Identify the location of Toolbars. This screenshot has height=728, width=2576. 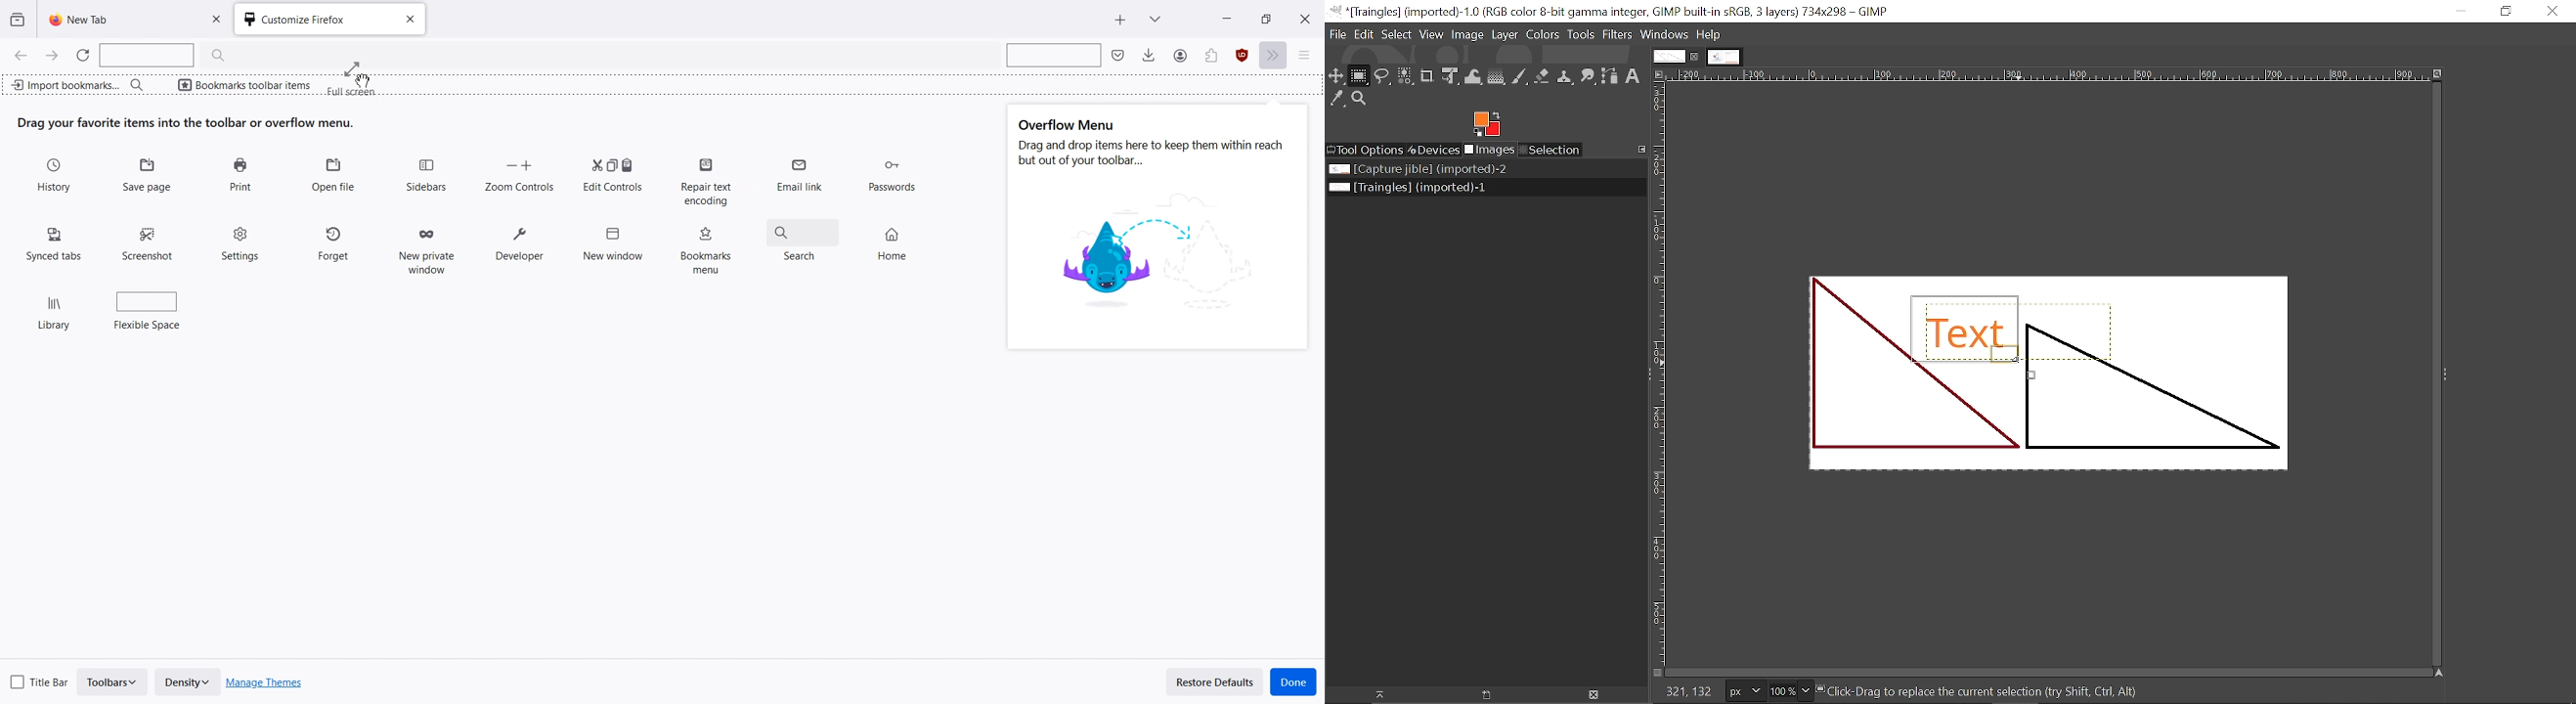
(113, 682).